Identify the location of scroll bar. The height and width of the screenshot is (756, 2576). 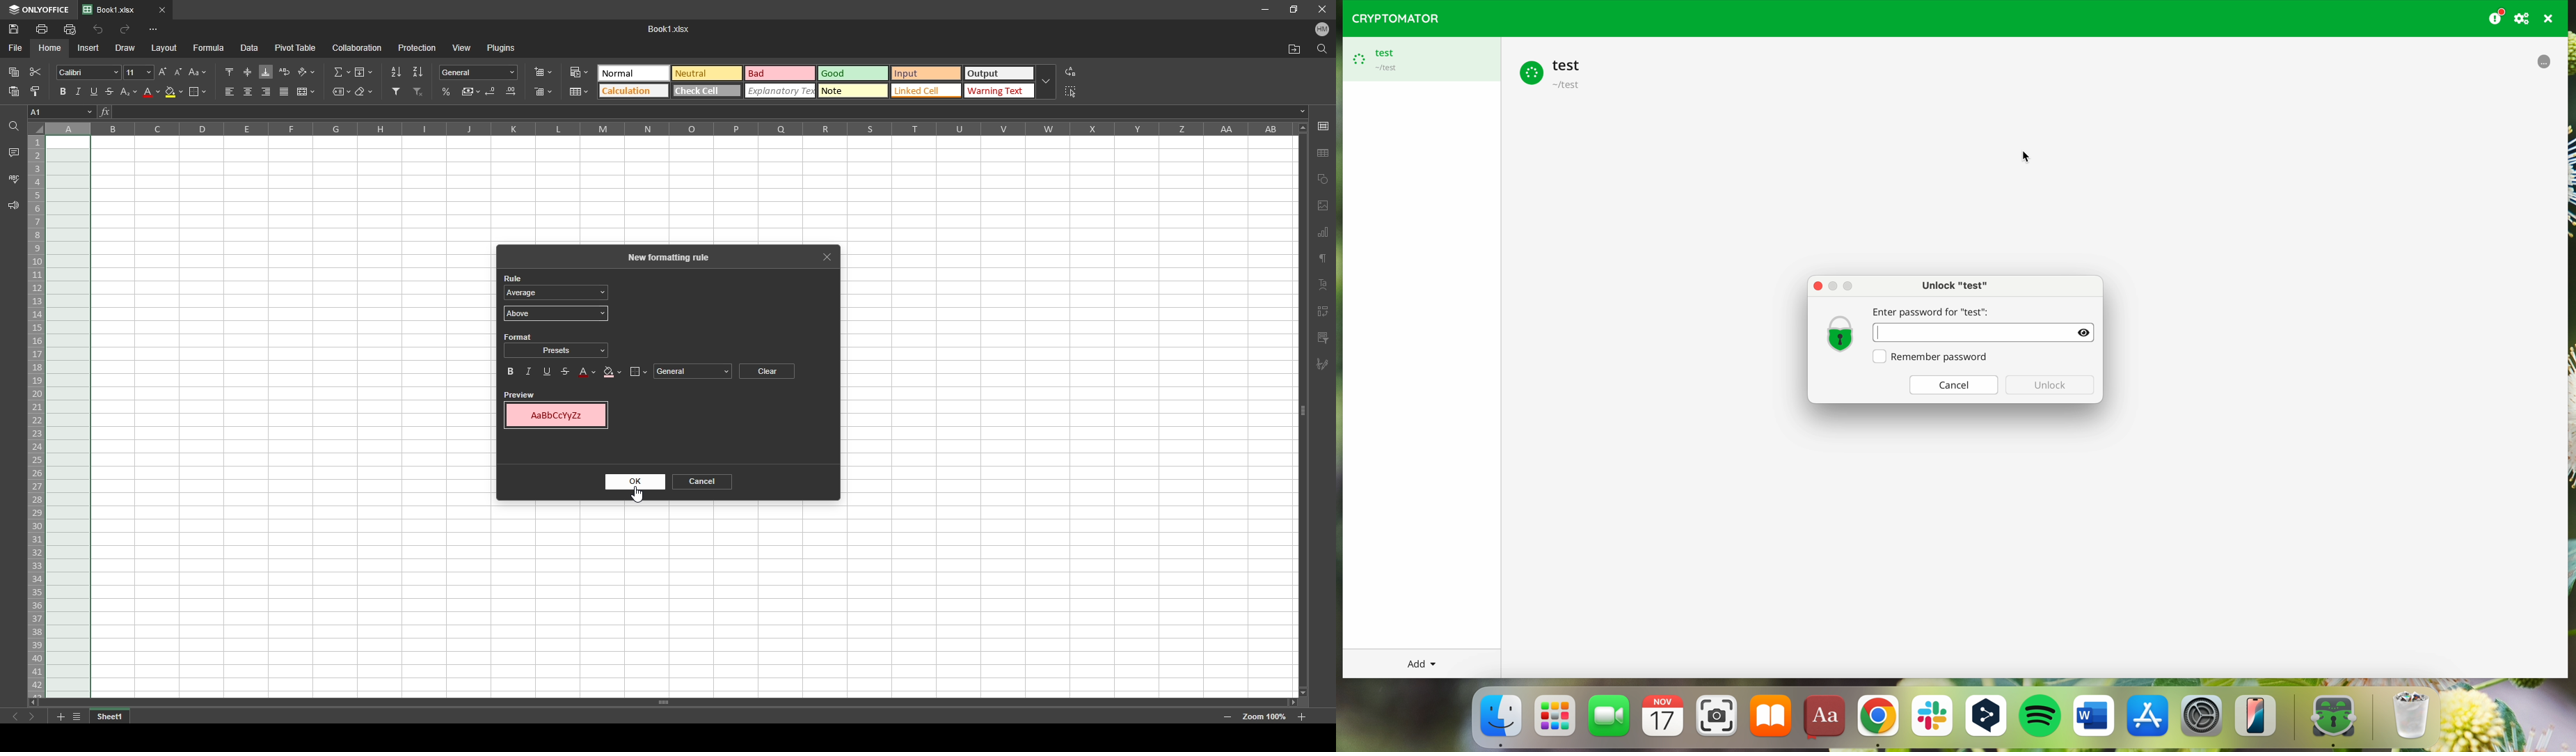
(1302, 409).